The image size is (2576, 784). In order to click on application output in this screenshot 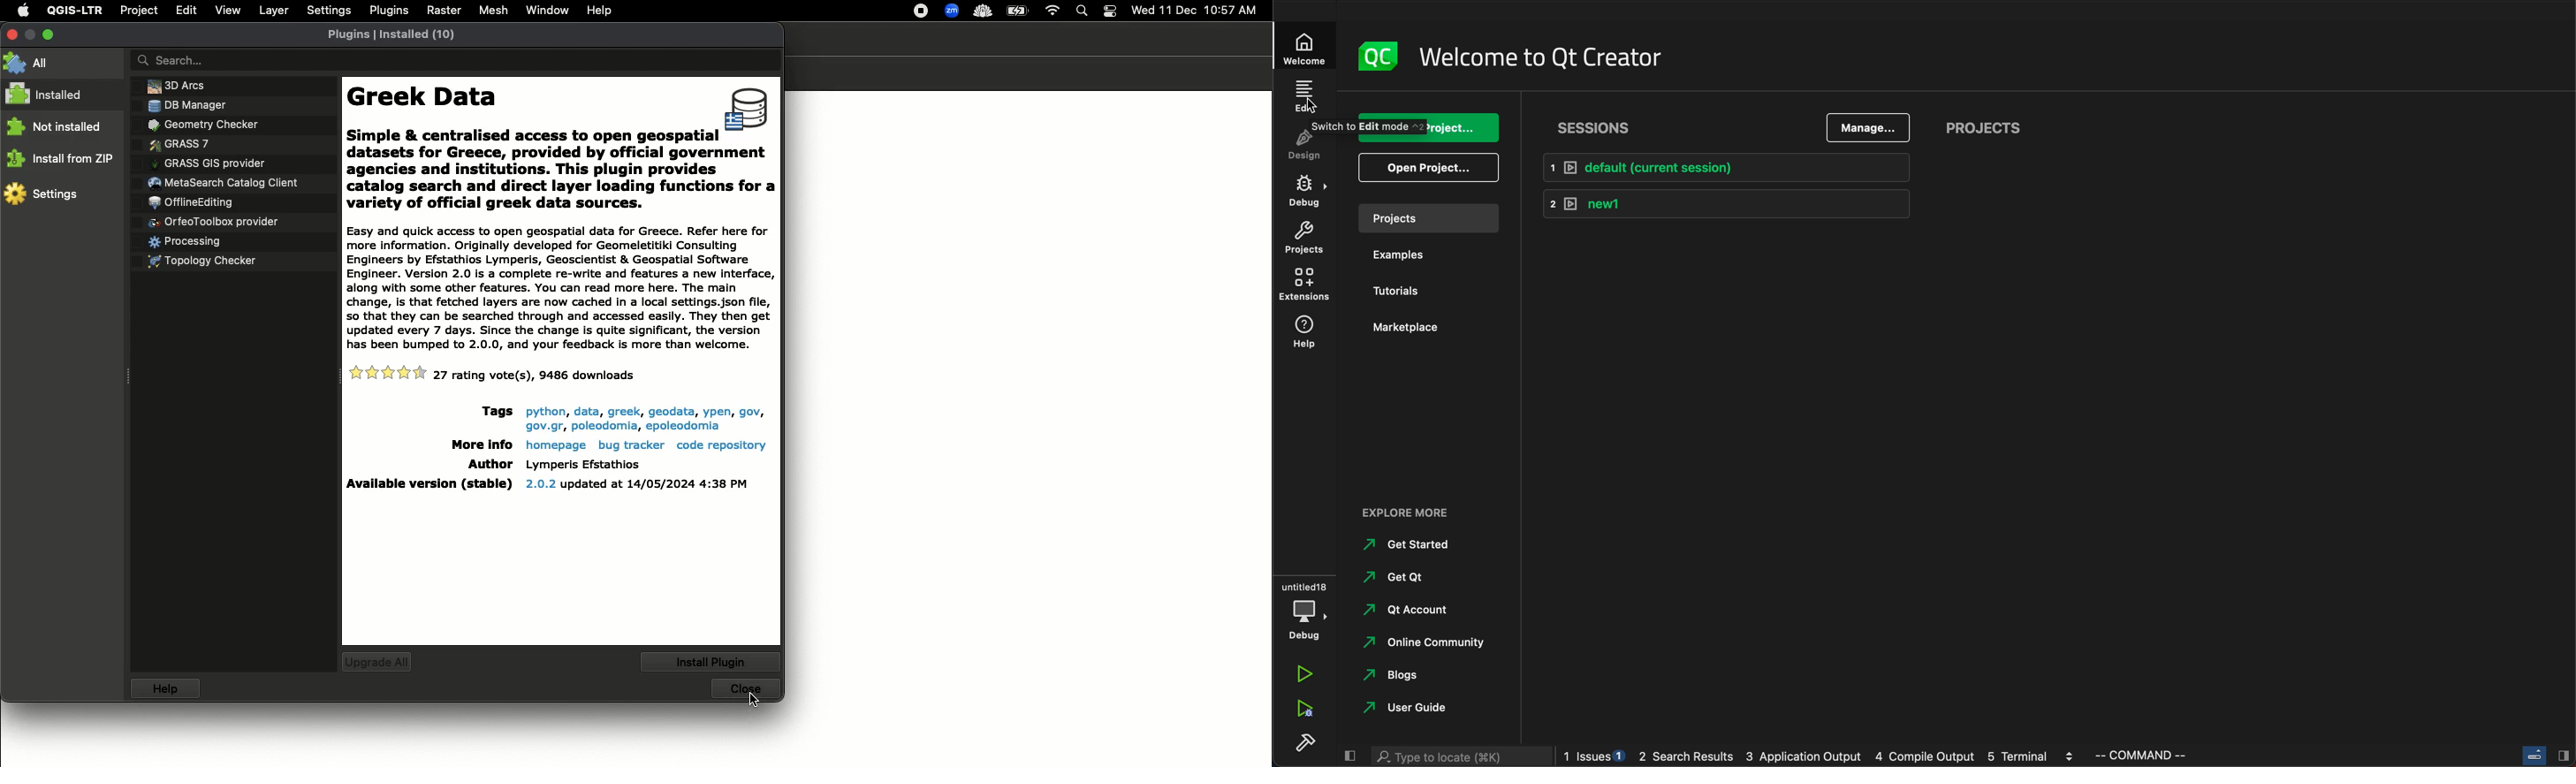, I will do `click(1803, 758)`.